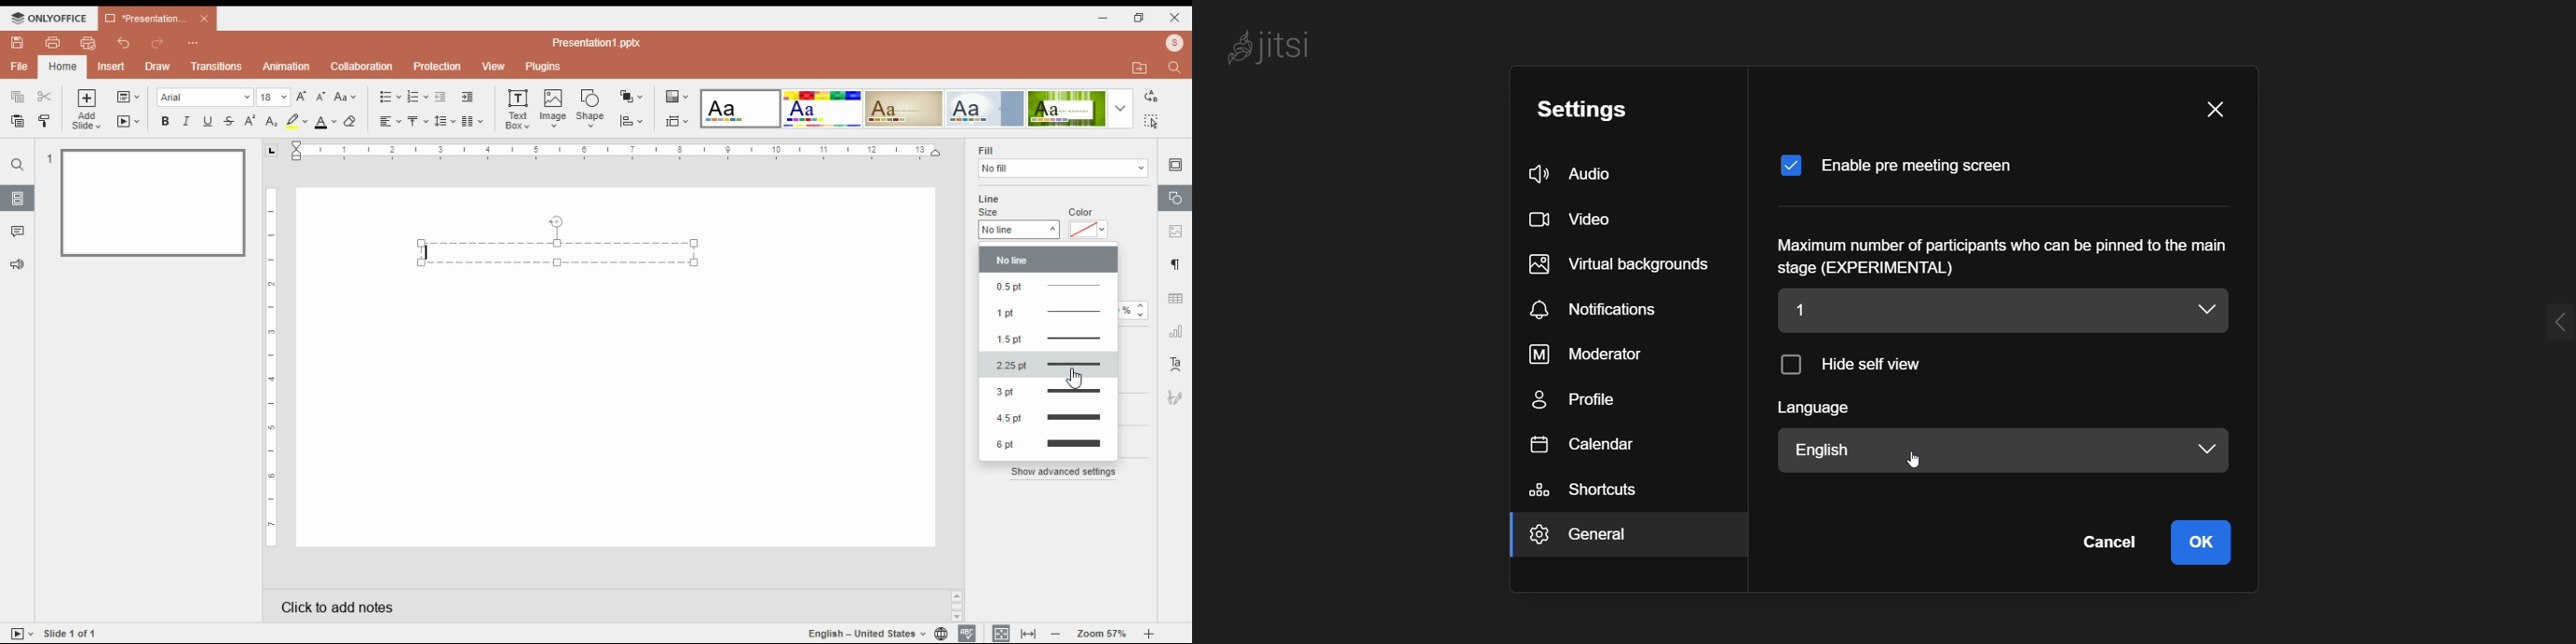 The width and height of the screenshot is (2576, 644). Describe the element at coordinates (273, 97) in the screenshot. I see `font size` at that location.